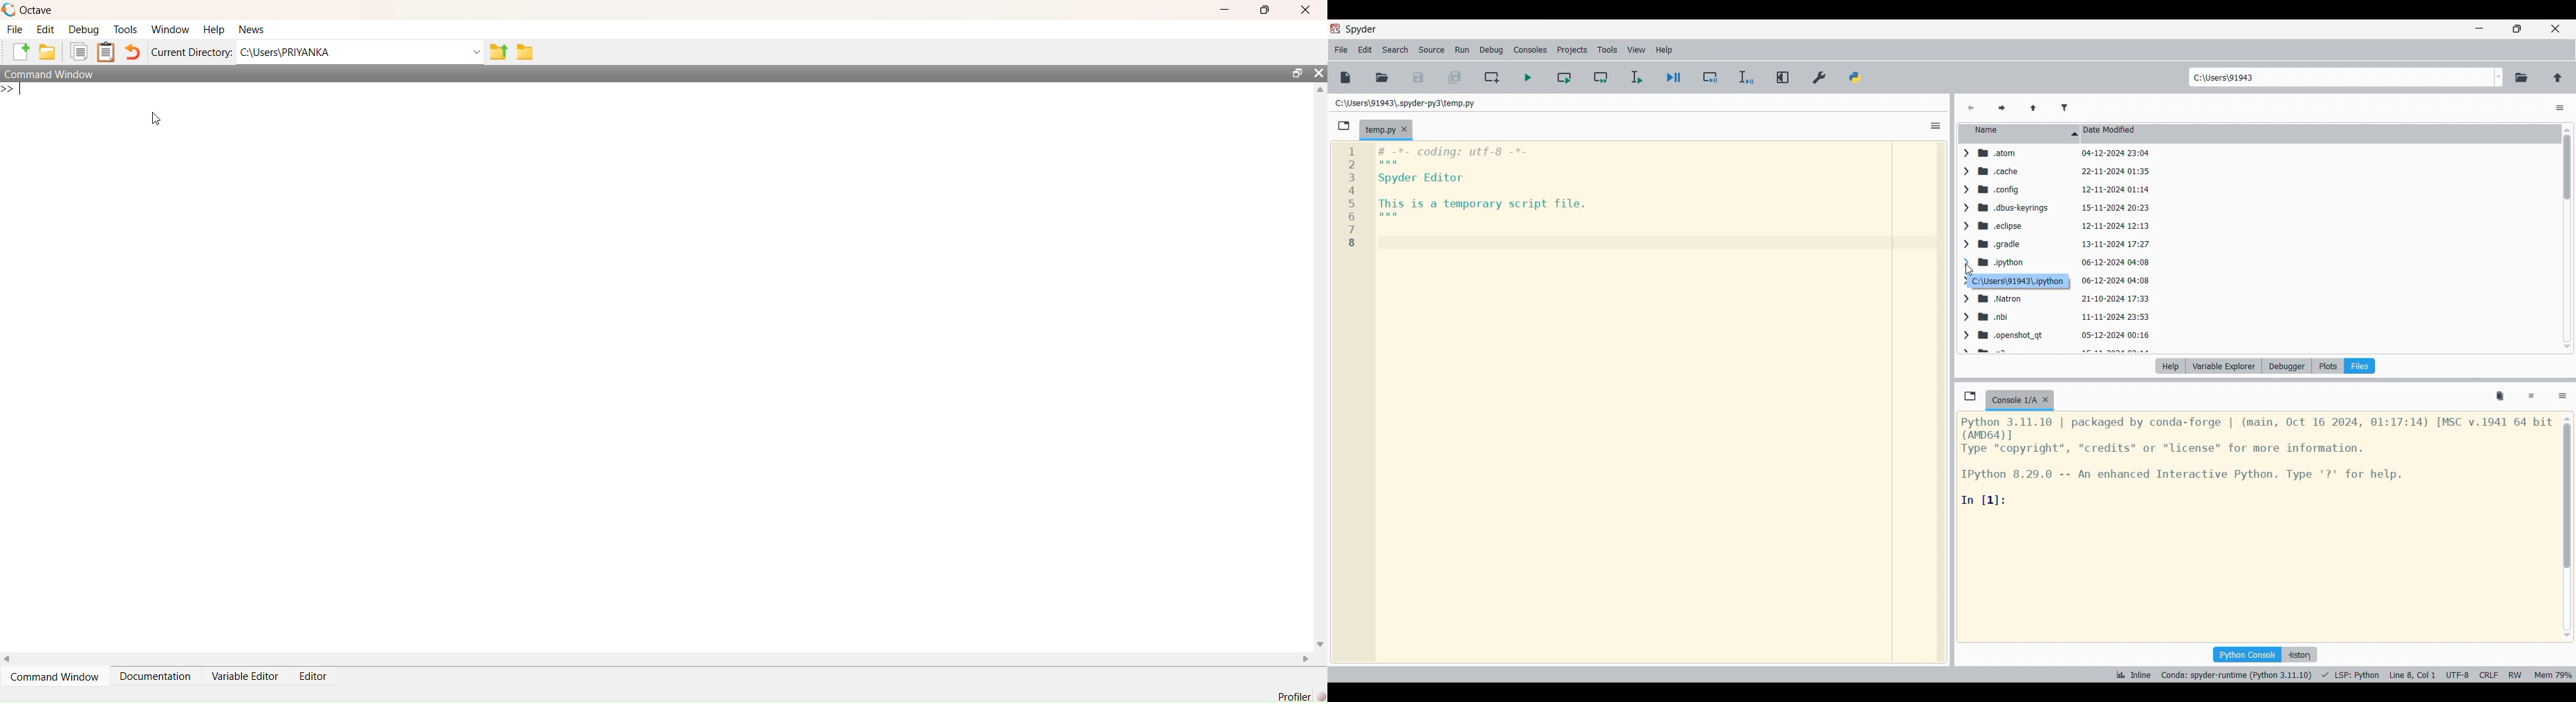  What do you see at coordinates (1405, 103) in the screenshot?
I see `File location` at bounding box center [1405, 103].